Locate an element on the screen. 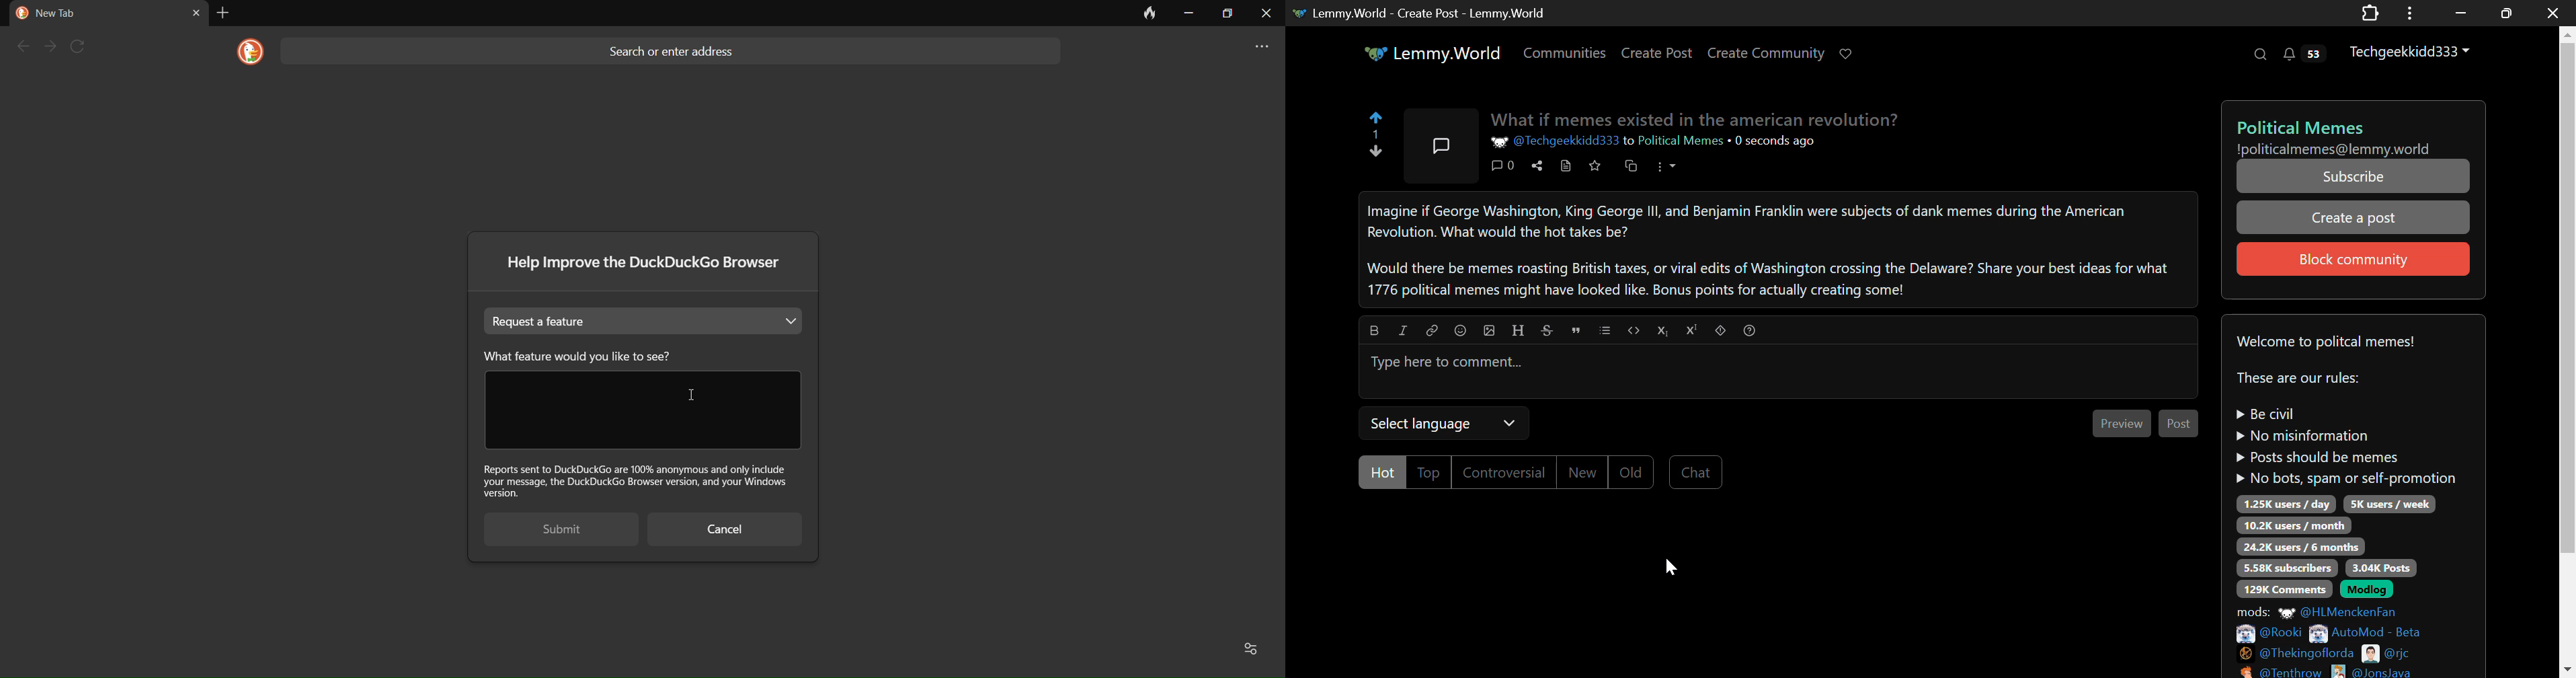 The height and width of the screenshot is (700, 2576). Link is located at coordinates (1432, 330).